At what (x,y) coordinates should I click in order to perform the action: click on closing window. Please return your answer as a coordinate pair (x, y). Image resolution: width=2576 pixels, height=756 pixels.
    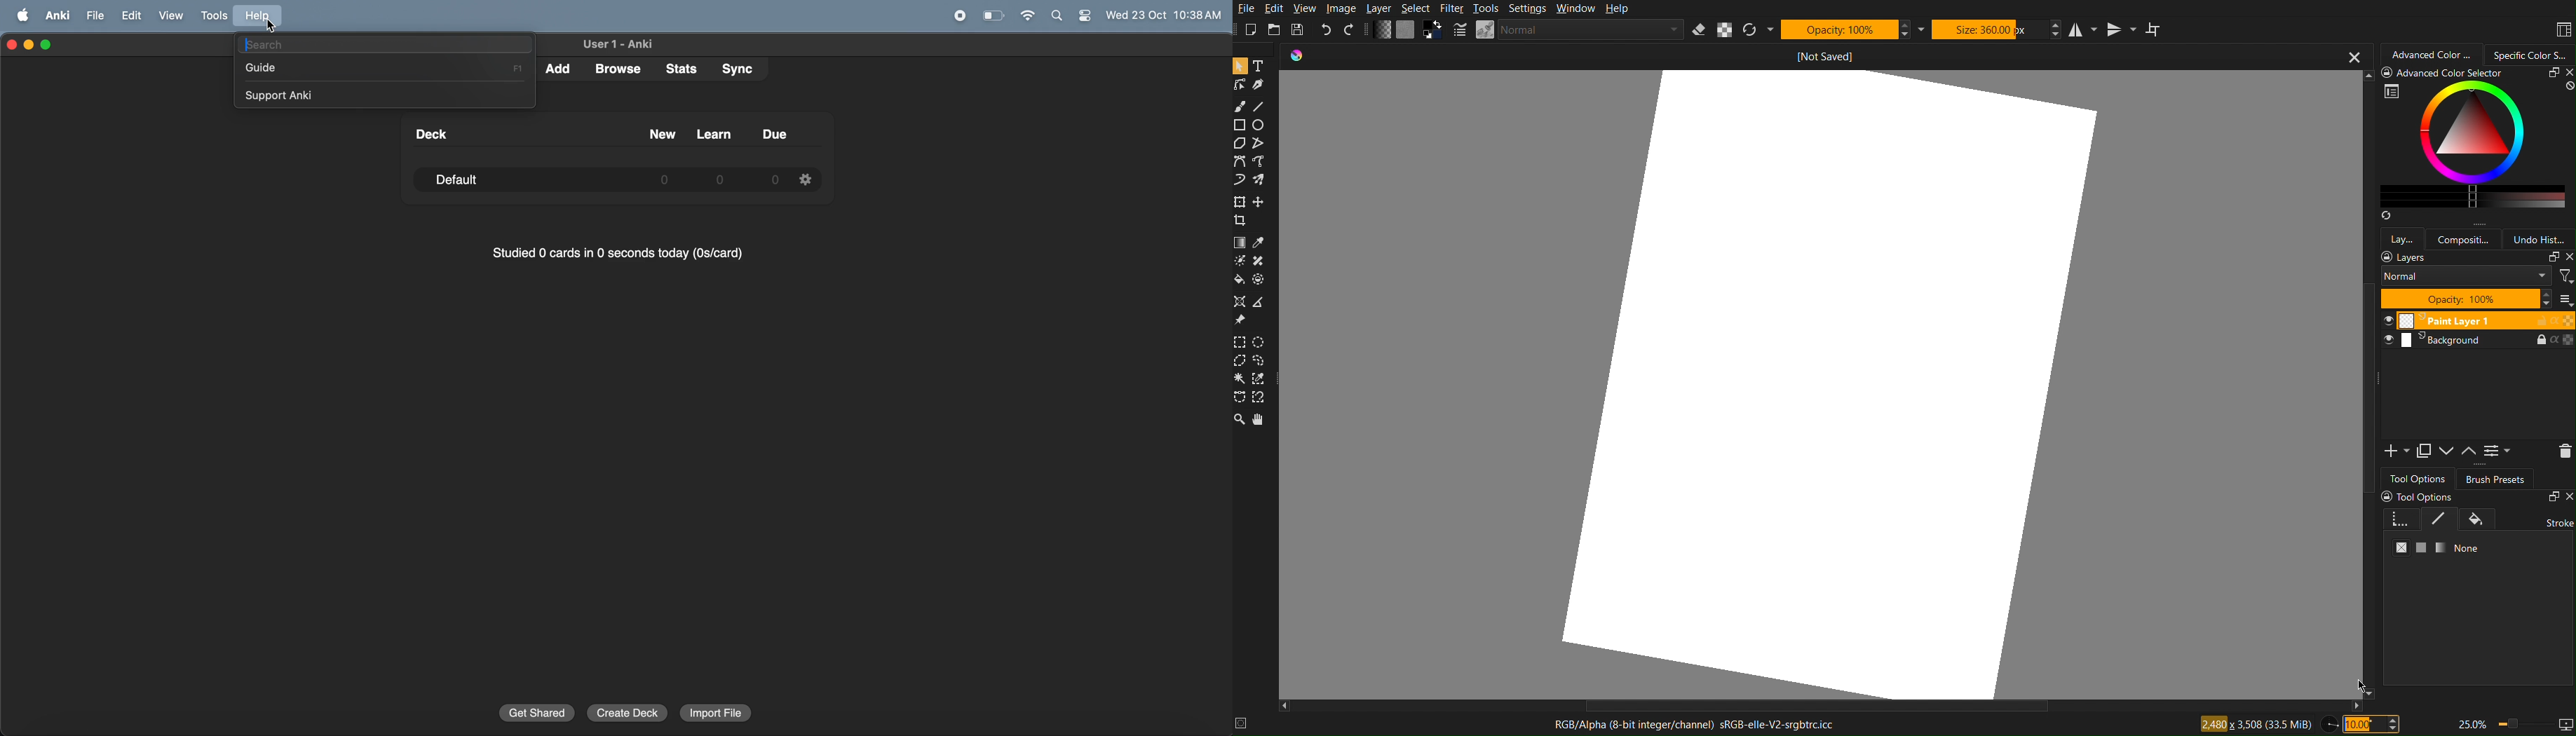
    Looking at the image, I should click on (12, 45).